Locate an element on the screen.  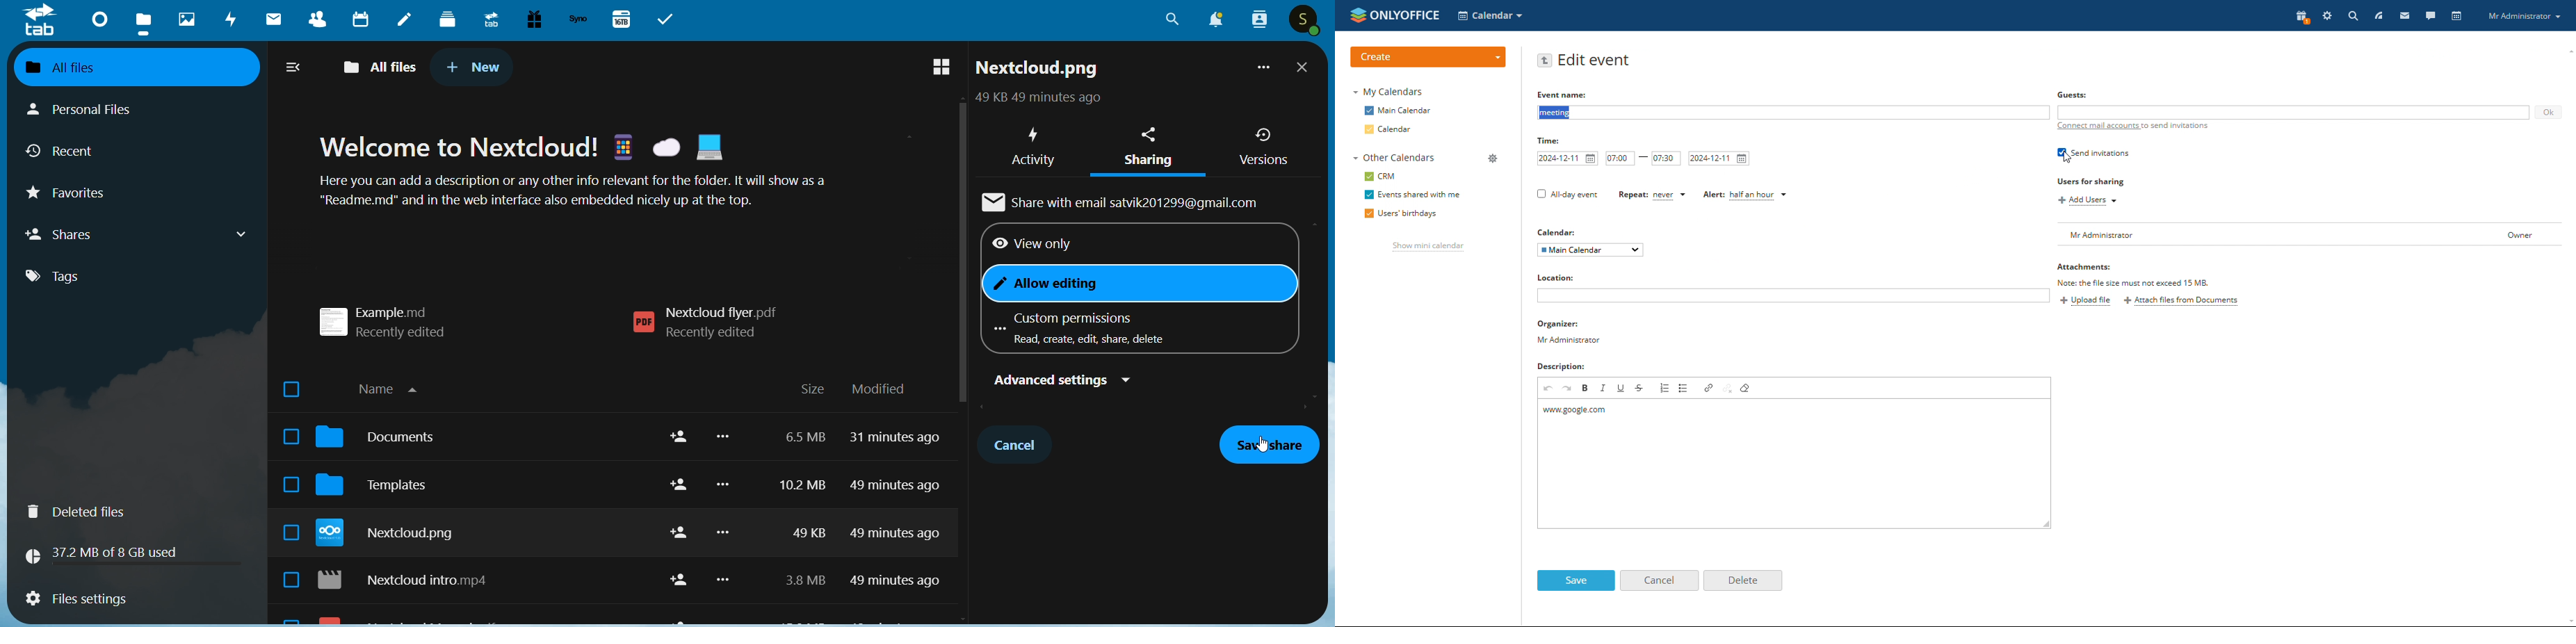
sharing is located at coordinates (1148, 147).